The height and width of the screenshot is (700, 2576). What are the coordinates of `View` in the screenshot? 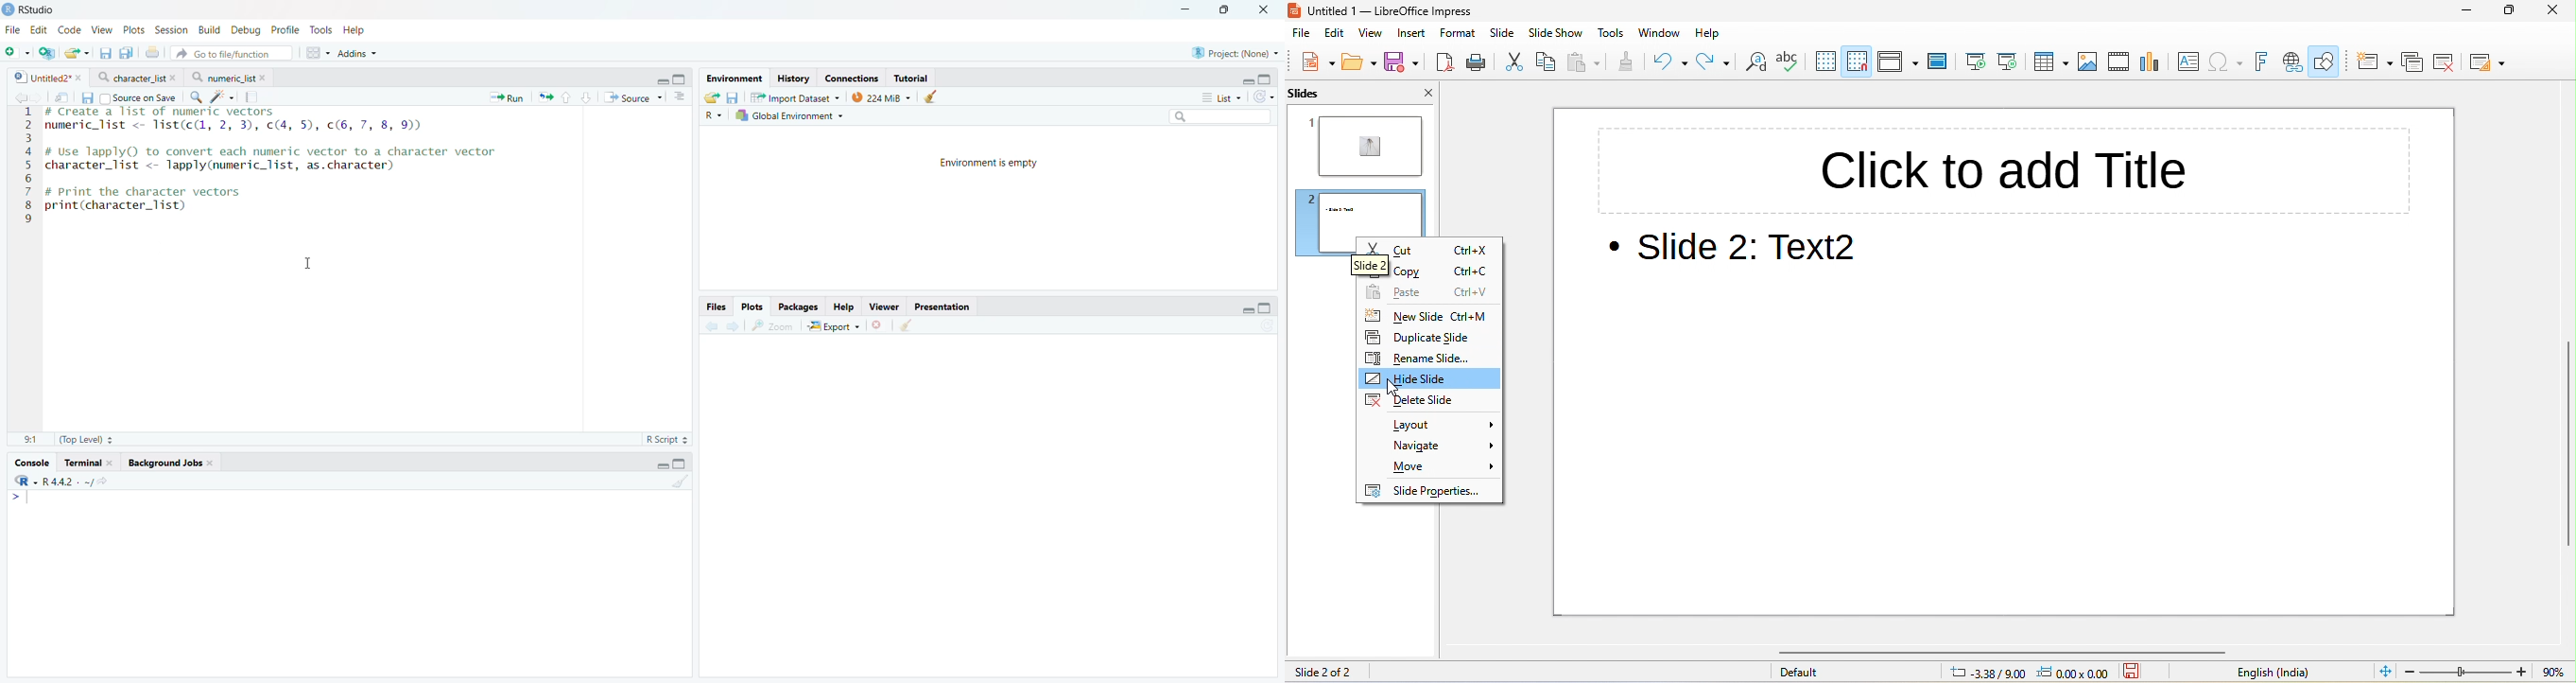 It's located at (104, 28).